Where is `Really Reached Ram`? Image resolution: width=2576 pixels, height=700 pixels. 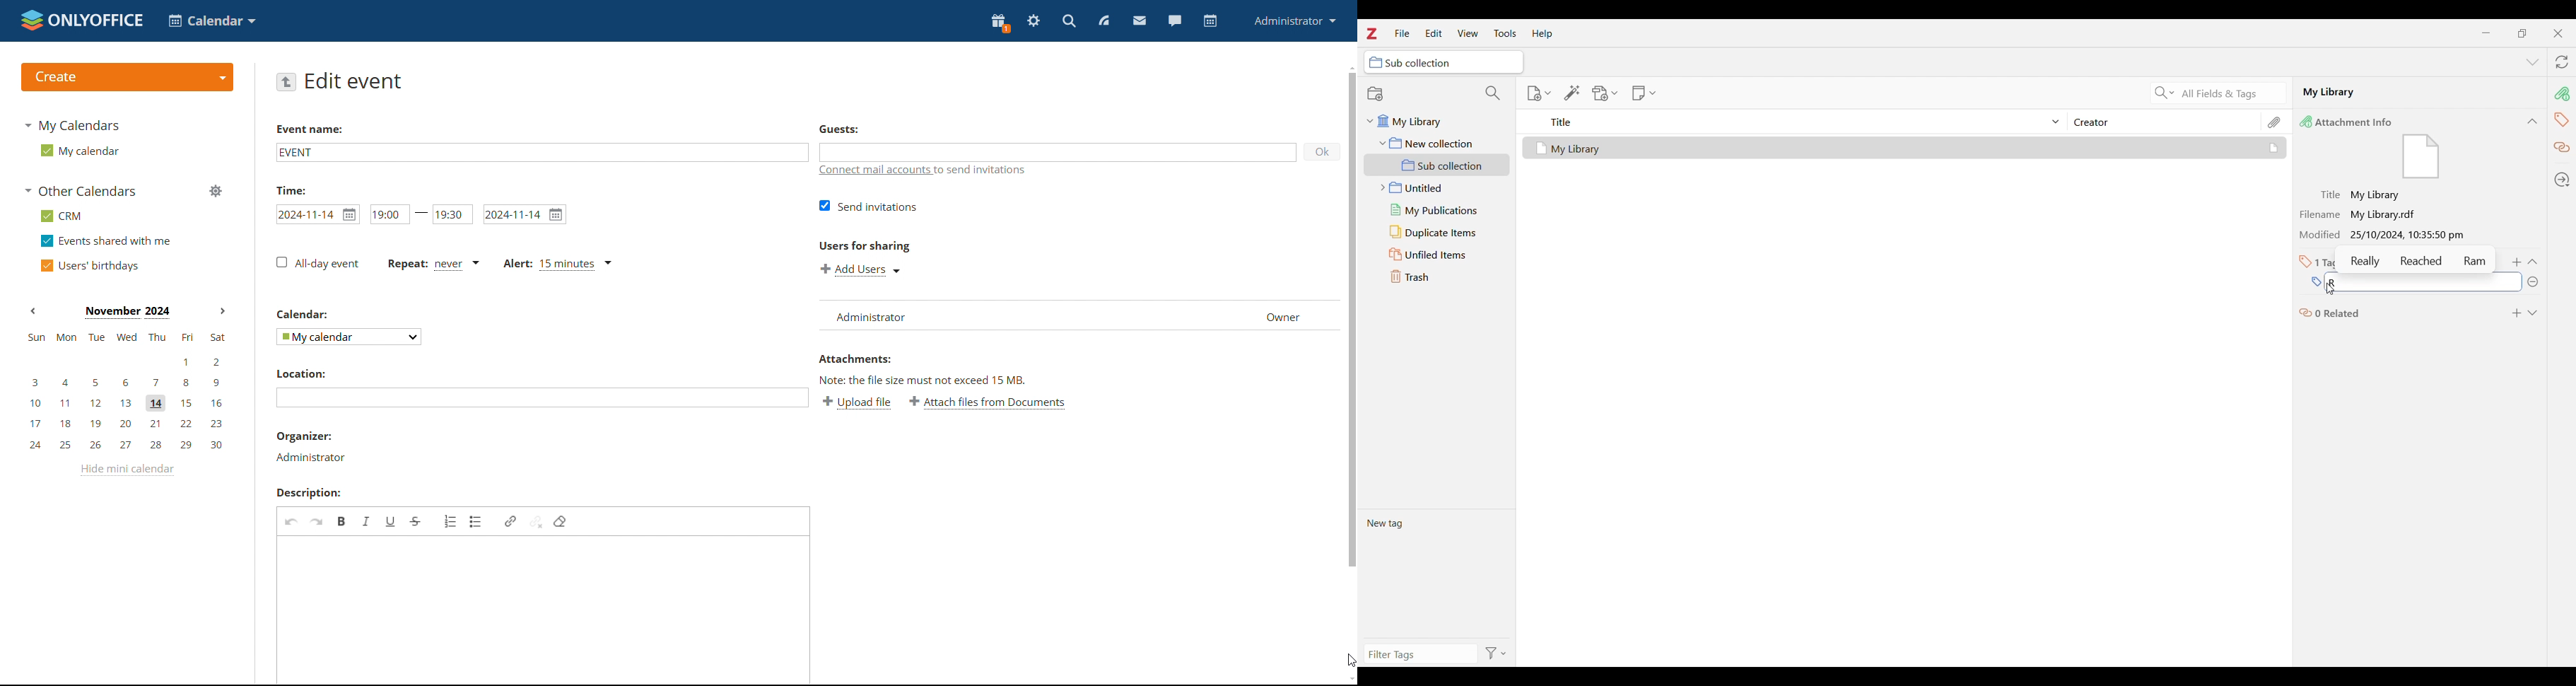 Really Reached Ram is located at coordinates (2419, 260).